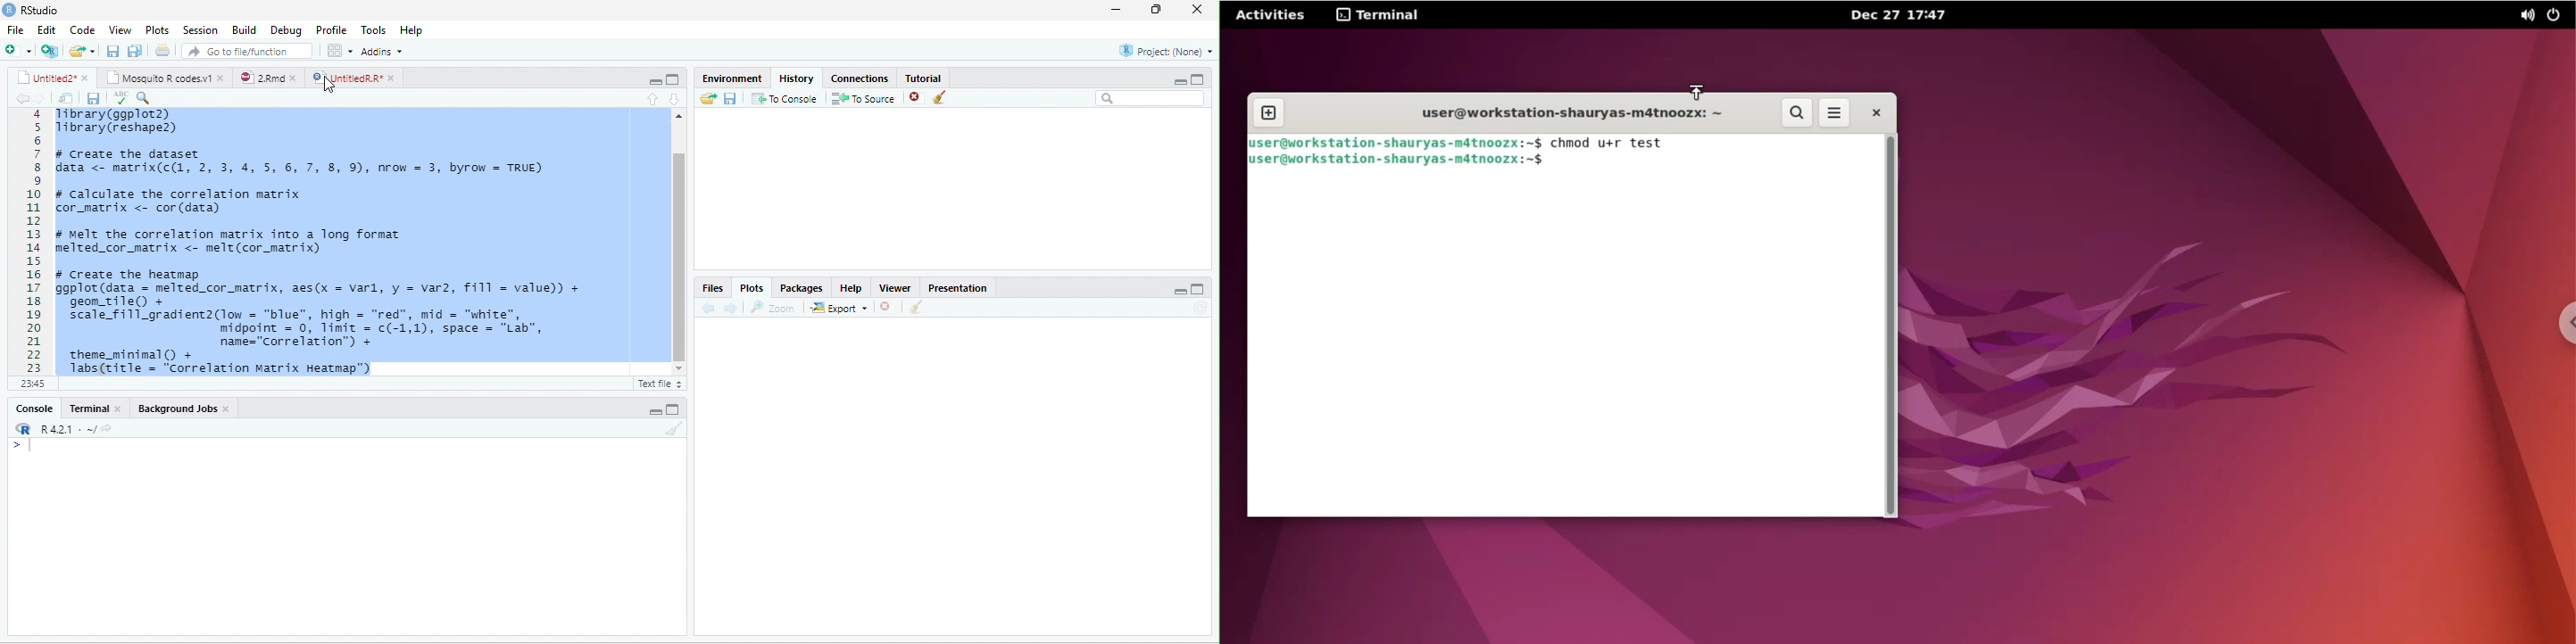 Image resolution: width=2576 pixels, height=644 pixels. Describe the element at coordinates (163, 78) in the screenshot. I see `mosquito R codes v1` at that location.